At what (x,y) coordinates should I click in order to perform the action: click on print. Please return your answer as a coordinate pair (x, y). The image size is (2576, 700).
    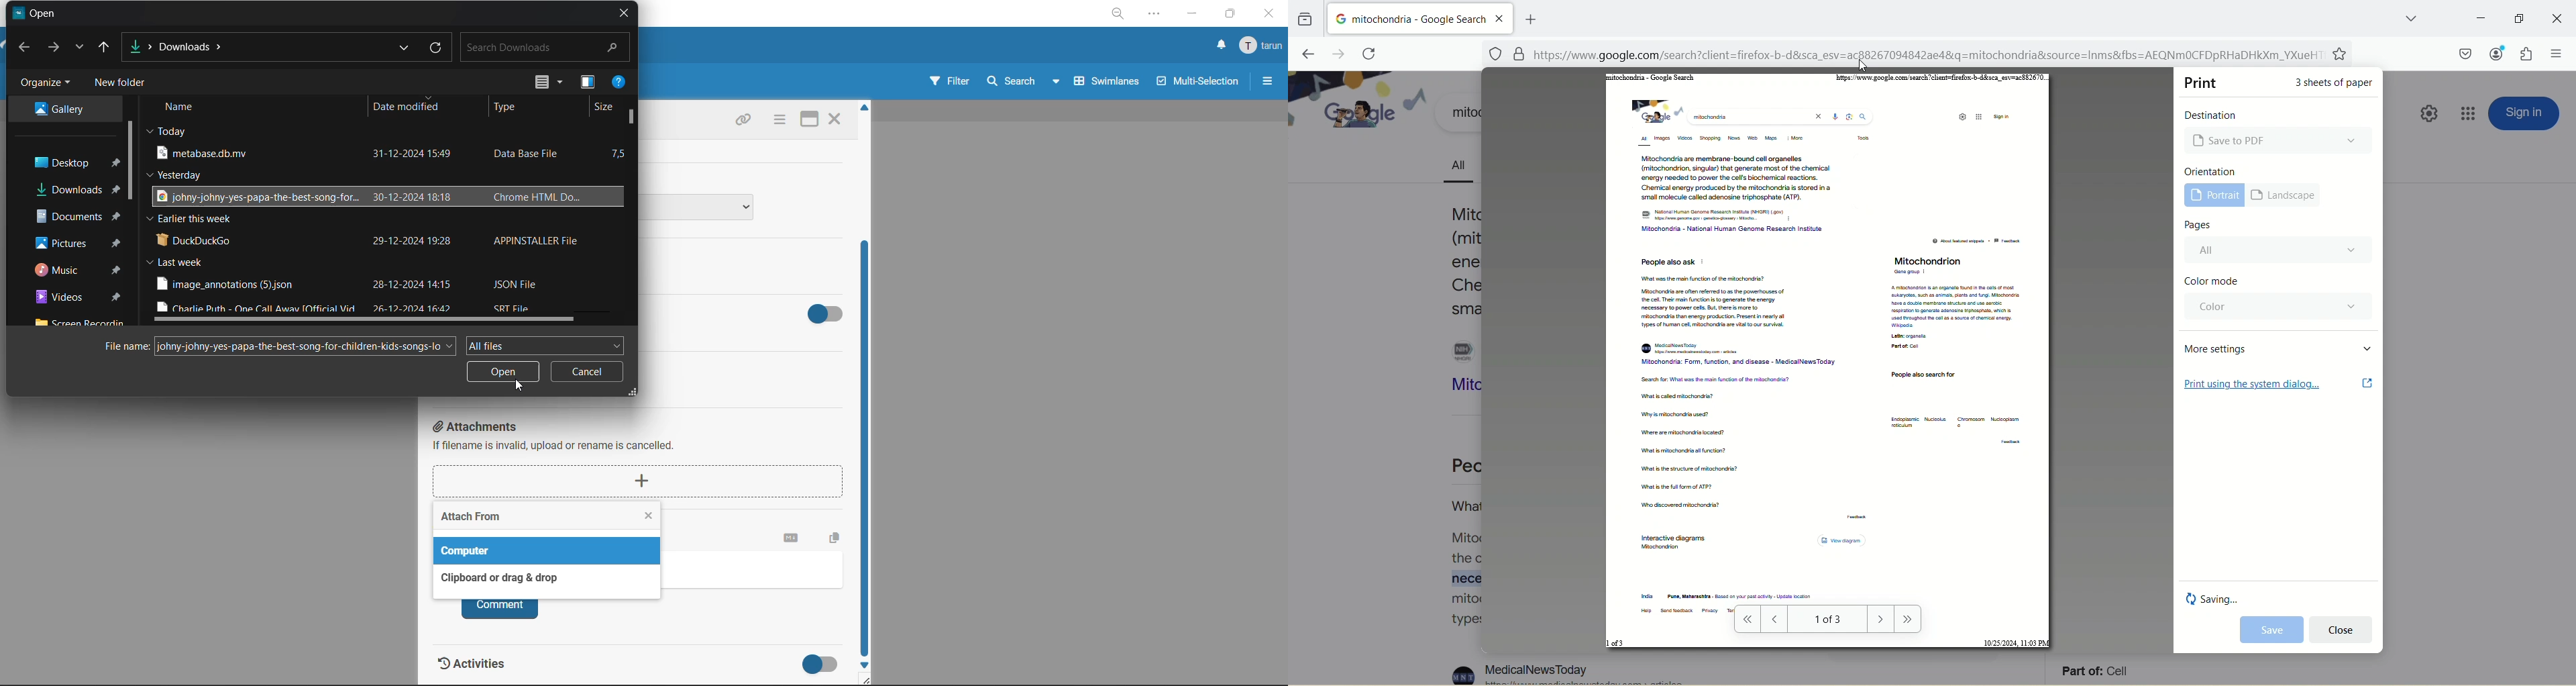
    Looking at the image, I should click on (2203, 83).